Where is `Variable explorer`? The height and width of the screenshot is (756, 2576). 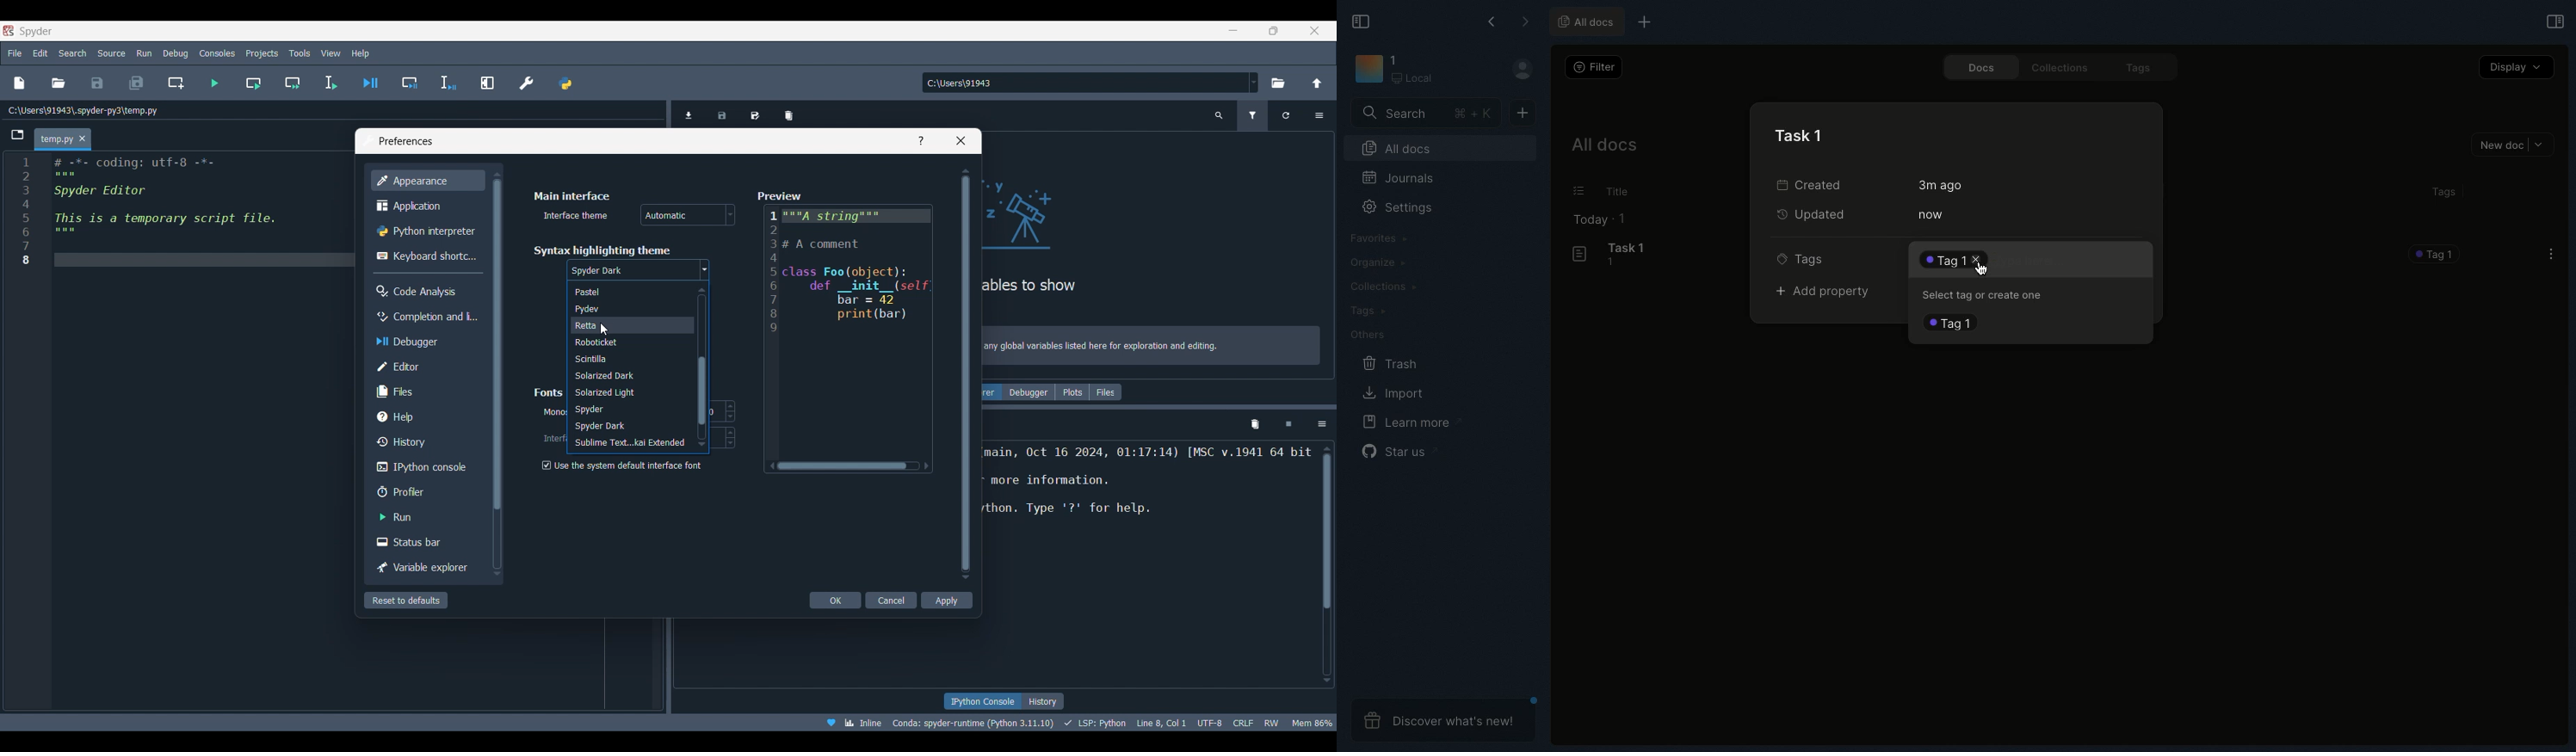 Variable explorer is located at coordinates (426, 568).